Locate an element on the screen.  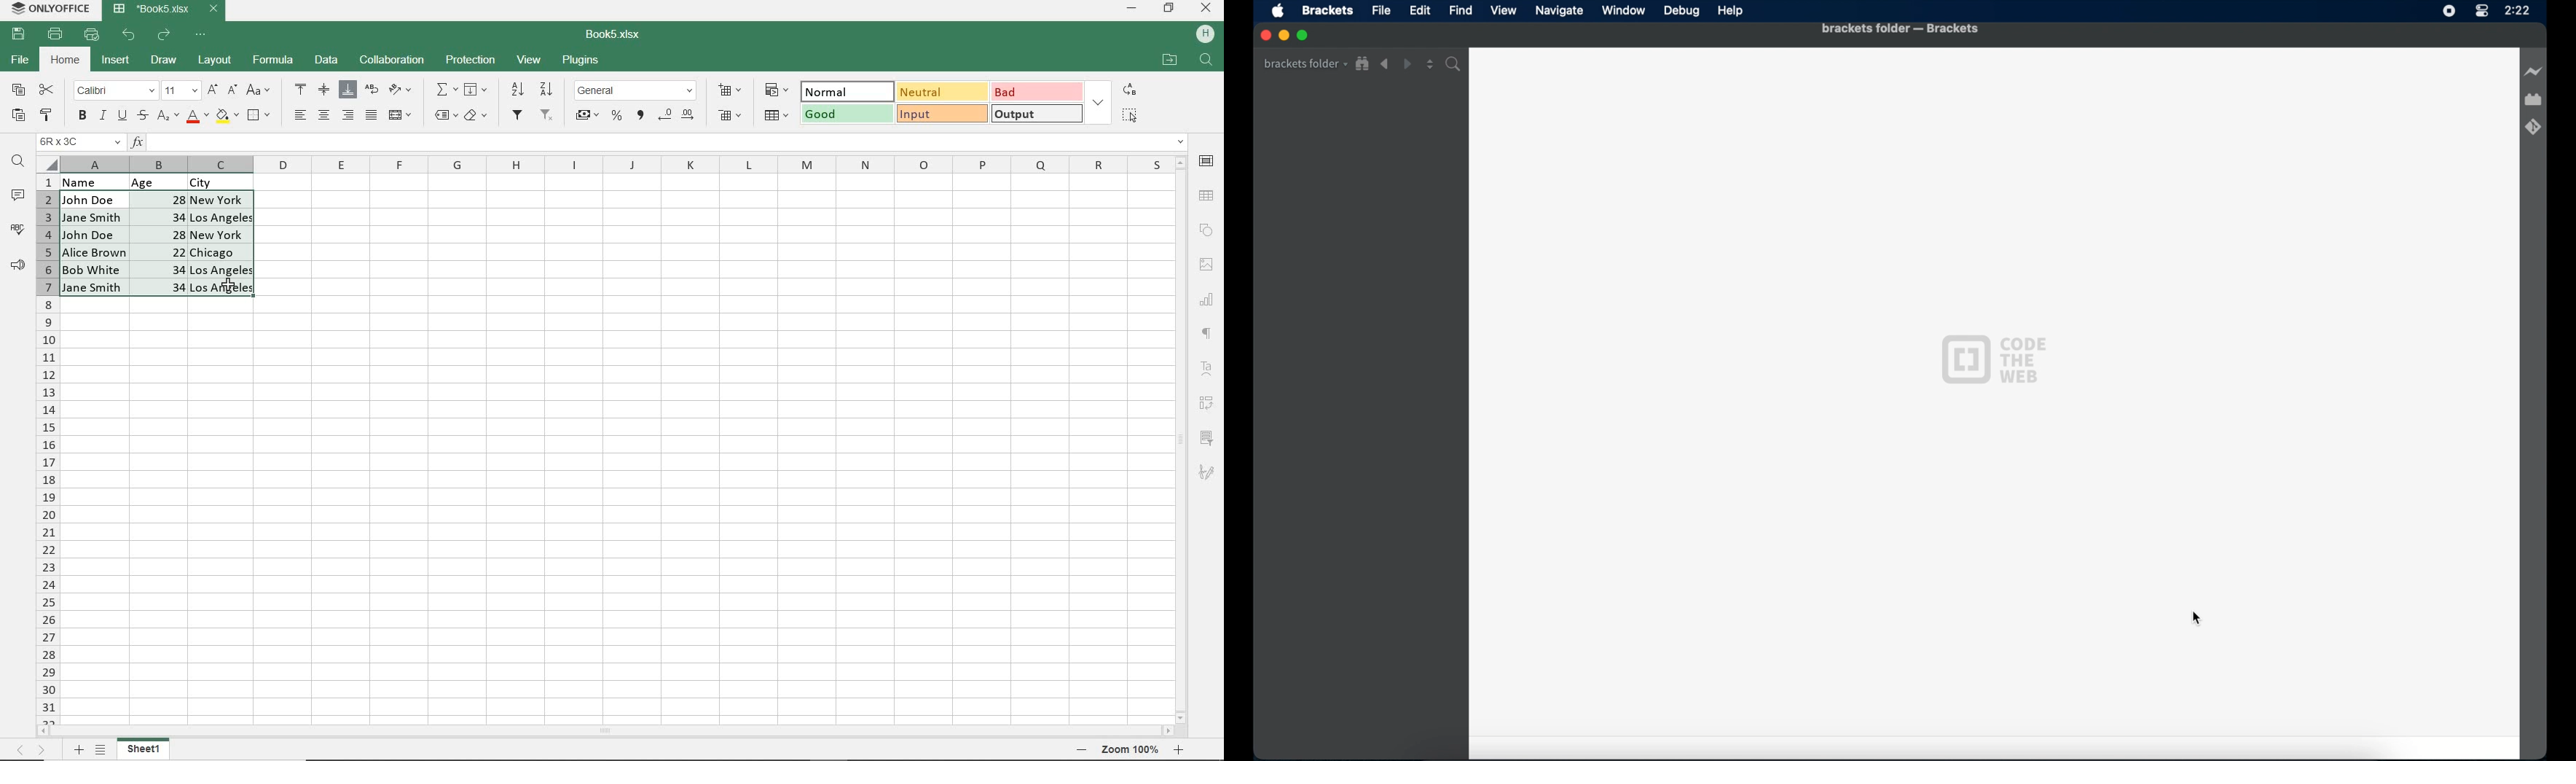
SLICER is located at coordinates (1208, 439).